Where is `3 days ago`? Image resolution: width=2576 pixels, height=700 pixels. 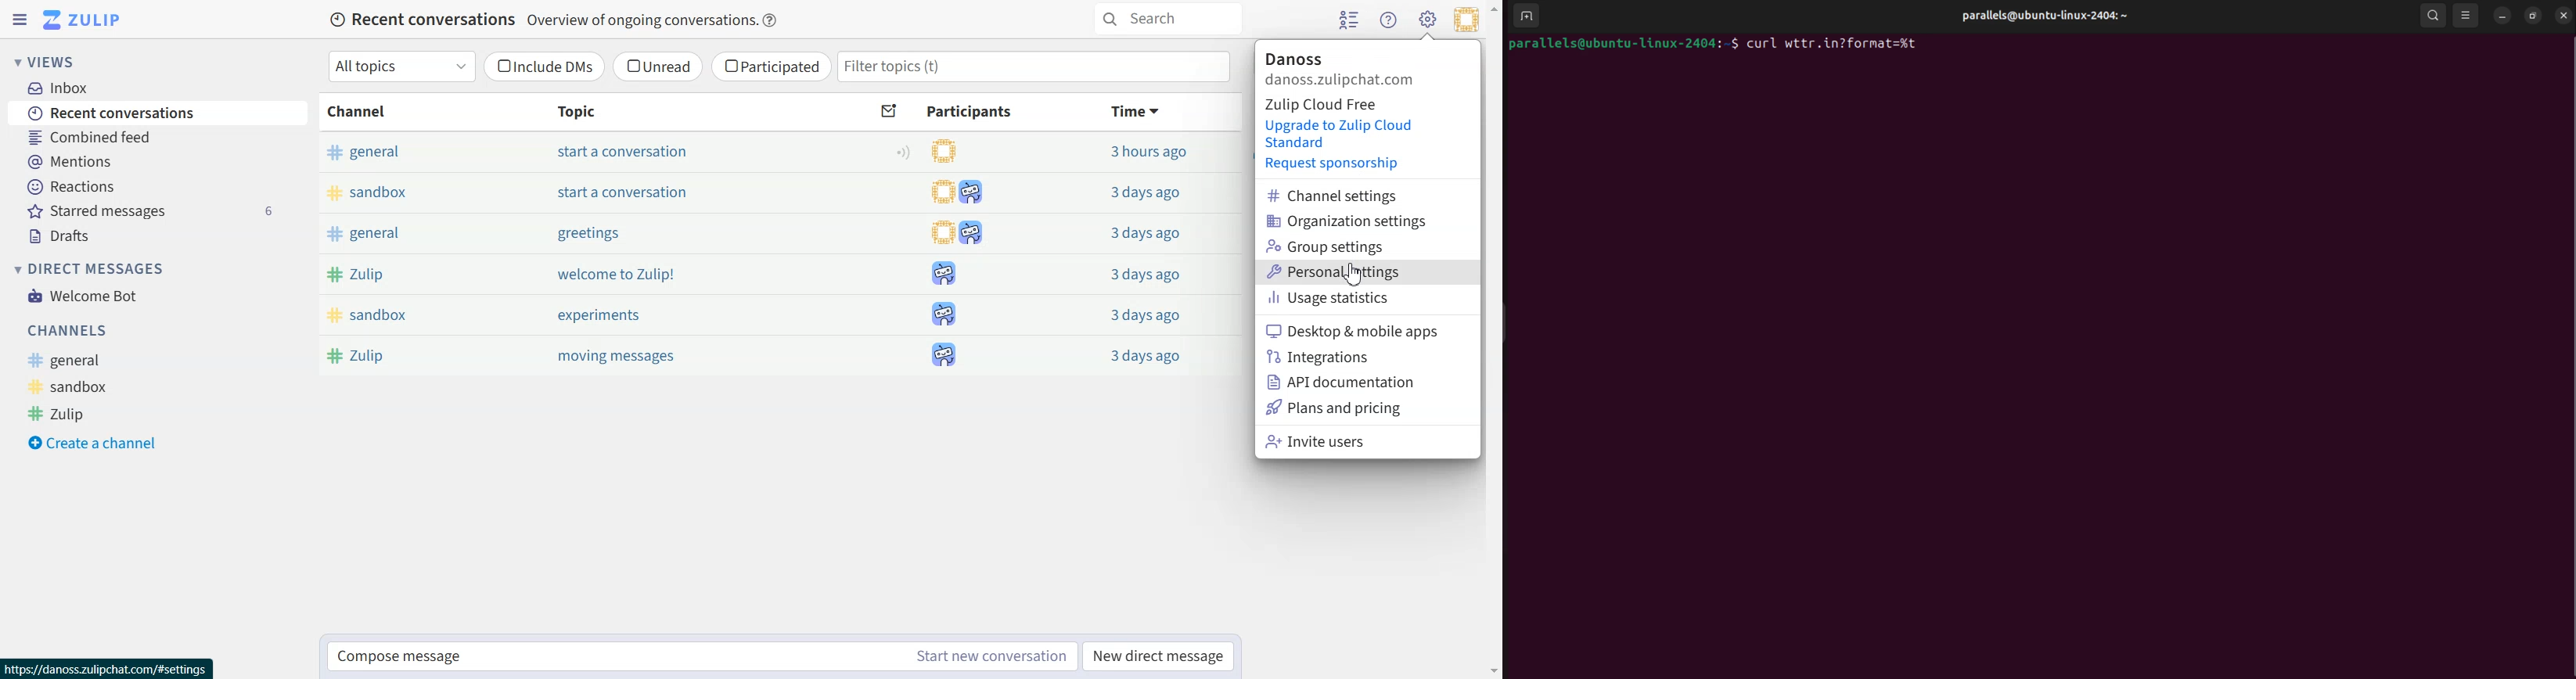
3 days ago is located at coordinates (1142, 234).